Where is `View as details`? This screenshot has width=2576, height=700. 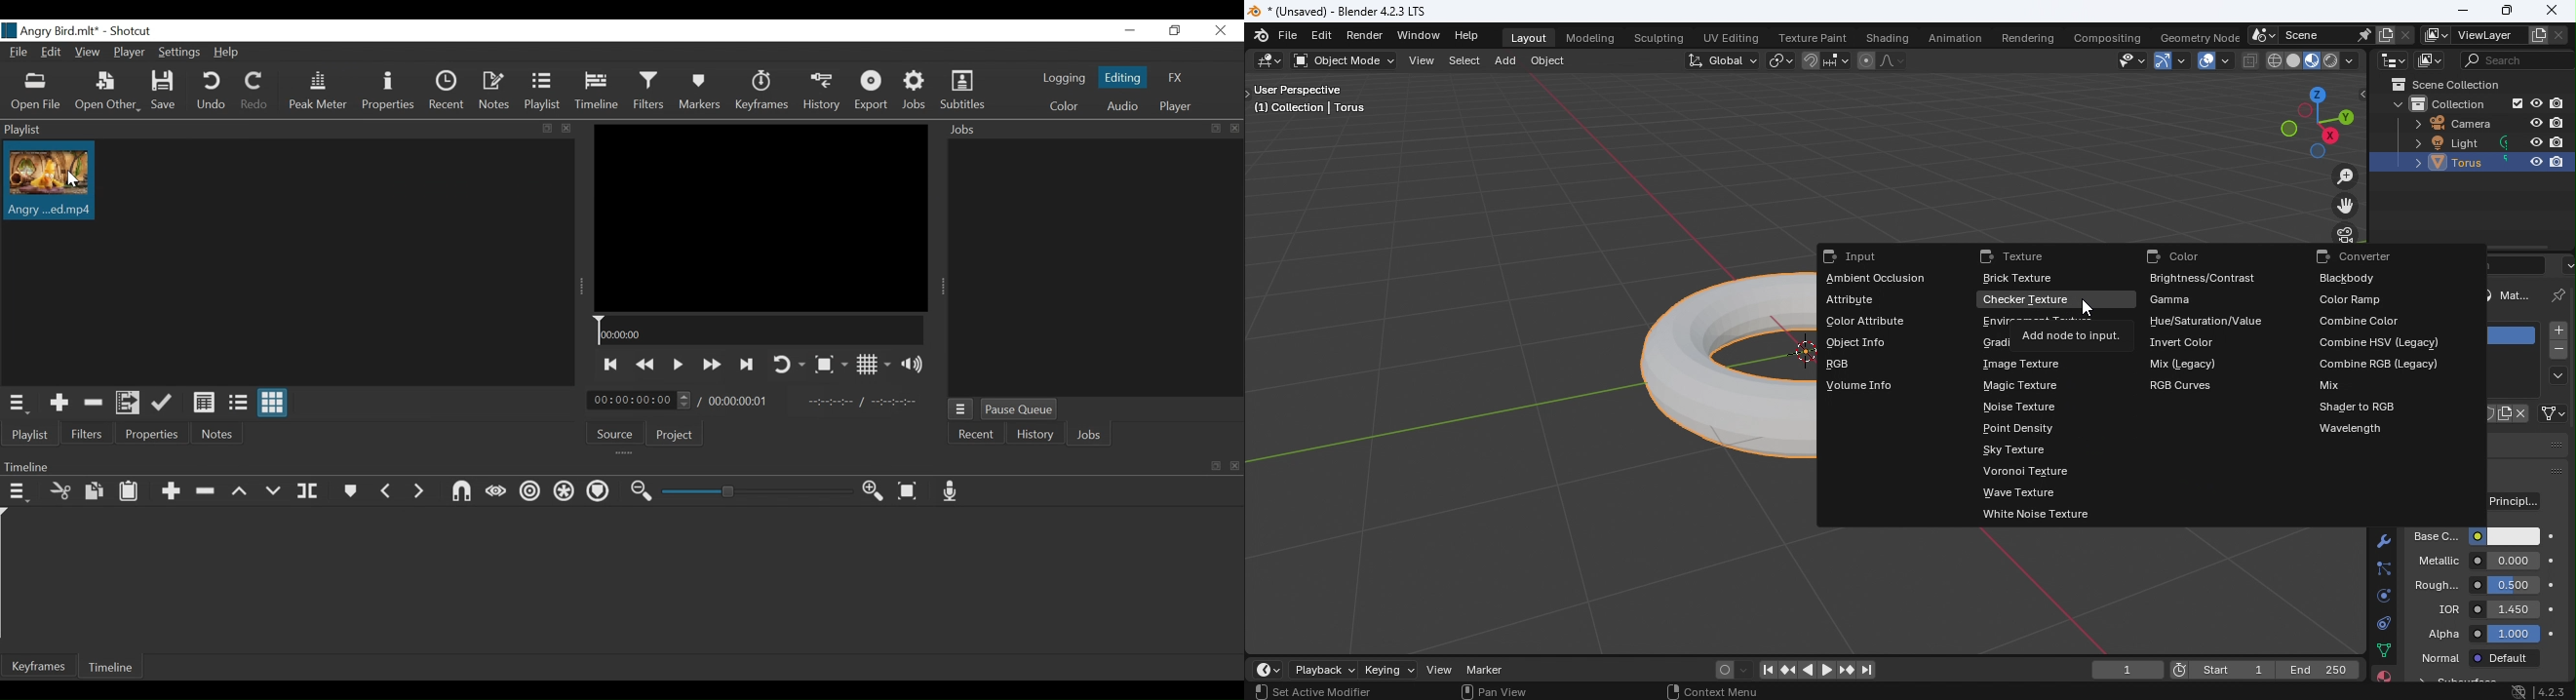
View as details is located at coordinates (204, 403).